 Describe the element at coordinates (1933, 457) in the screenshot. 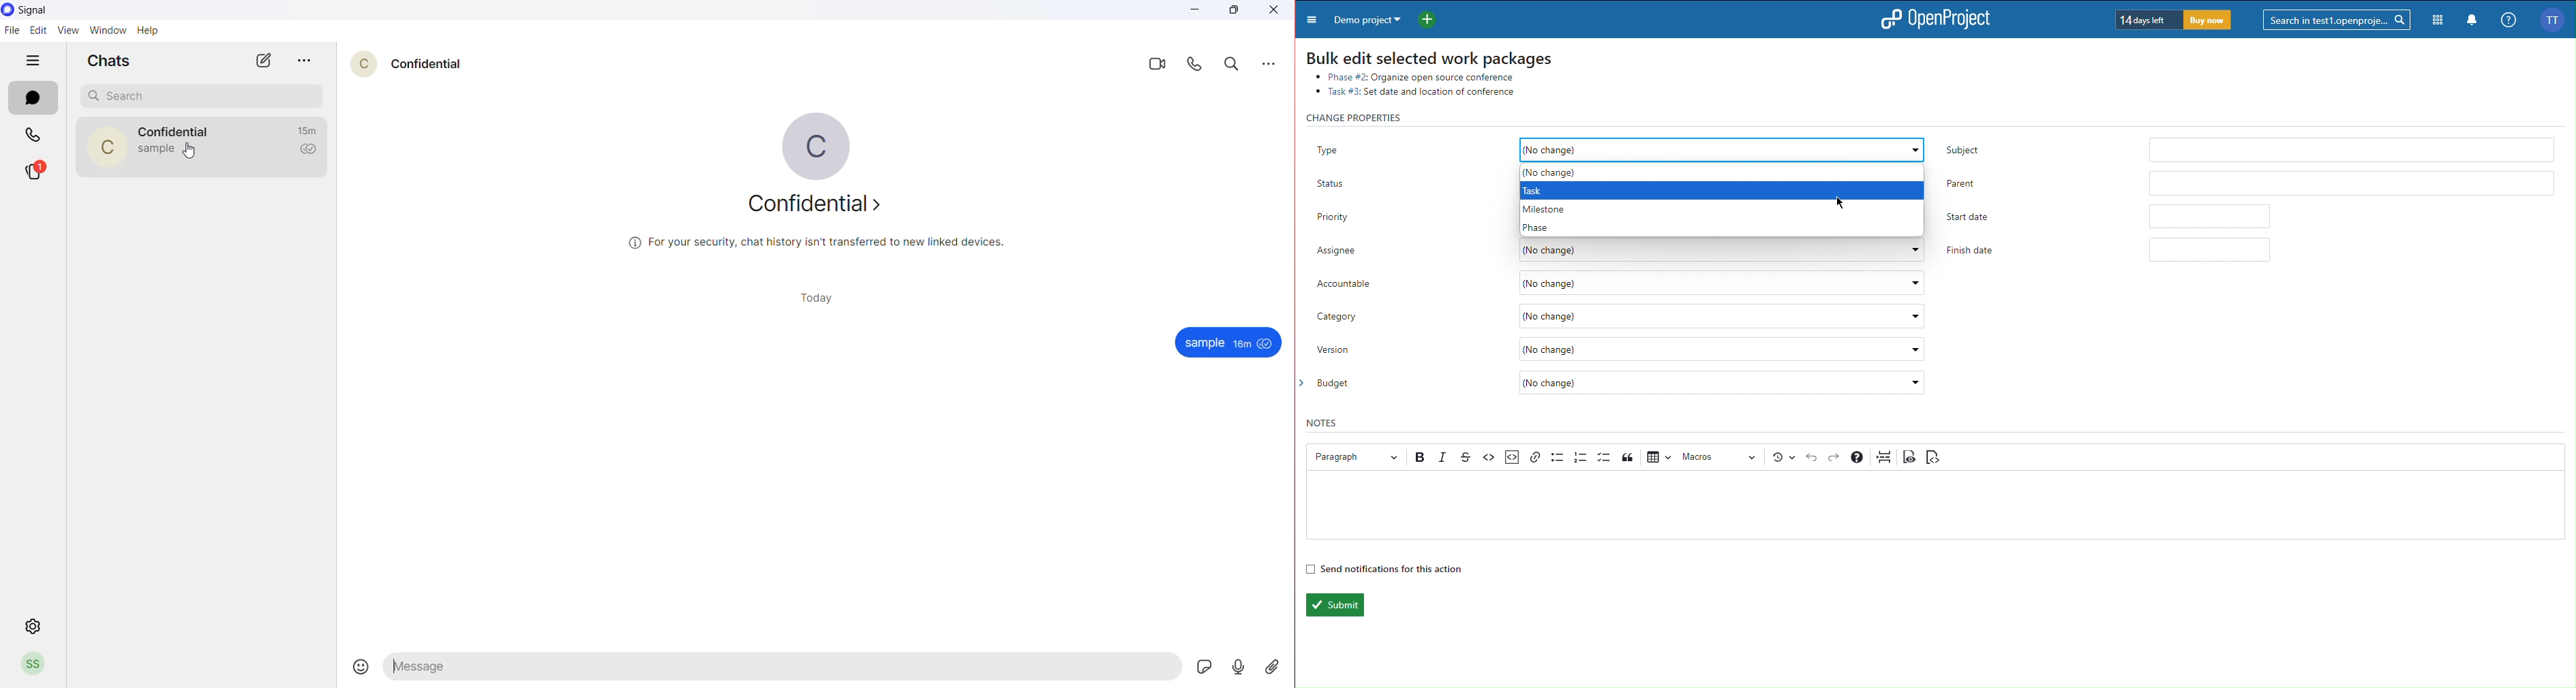

I see `Markdown Source` at that location.